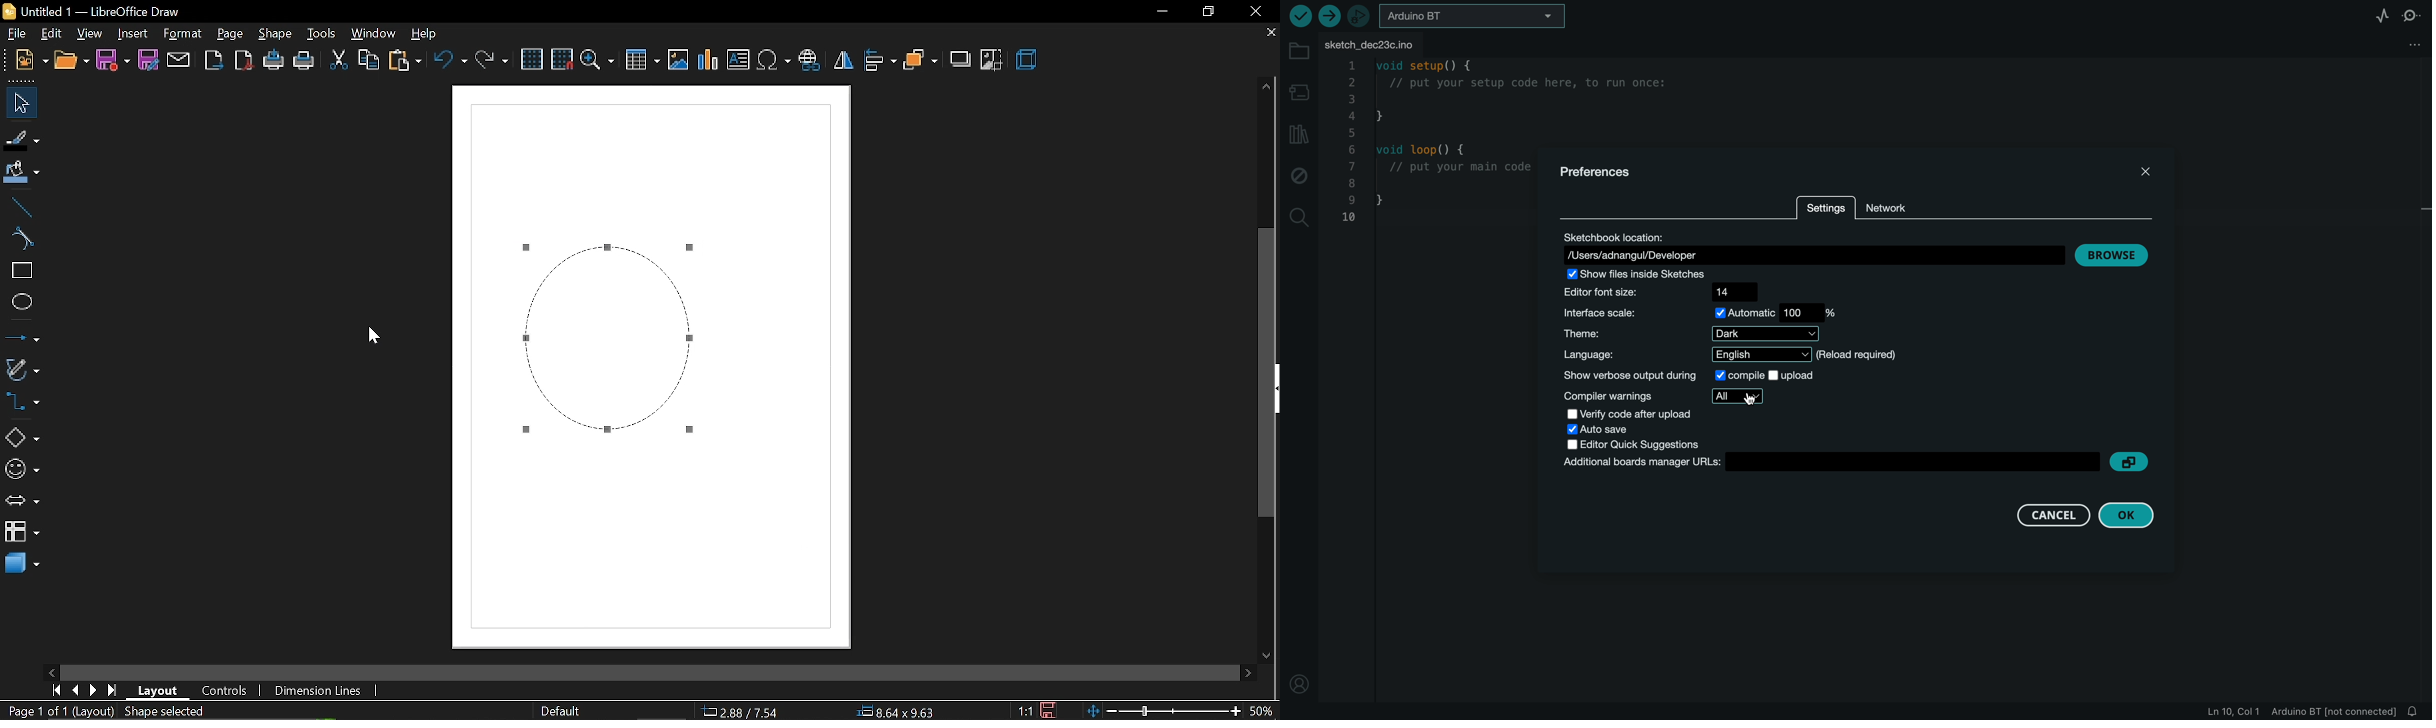  What do you see at coordinates (1052, 709) in the screenshot?
I see `save` at bounding box center [1052, 709].